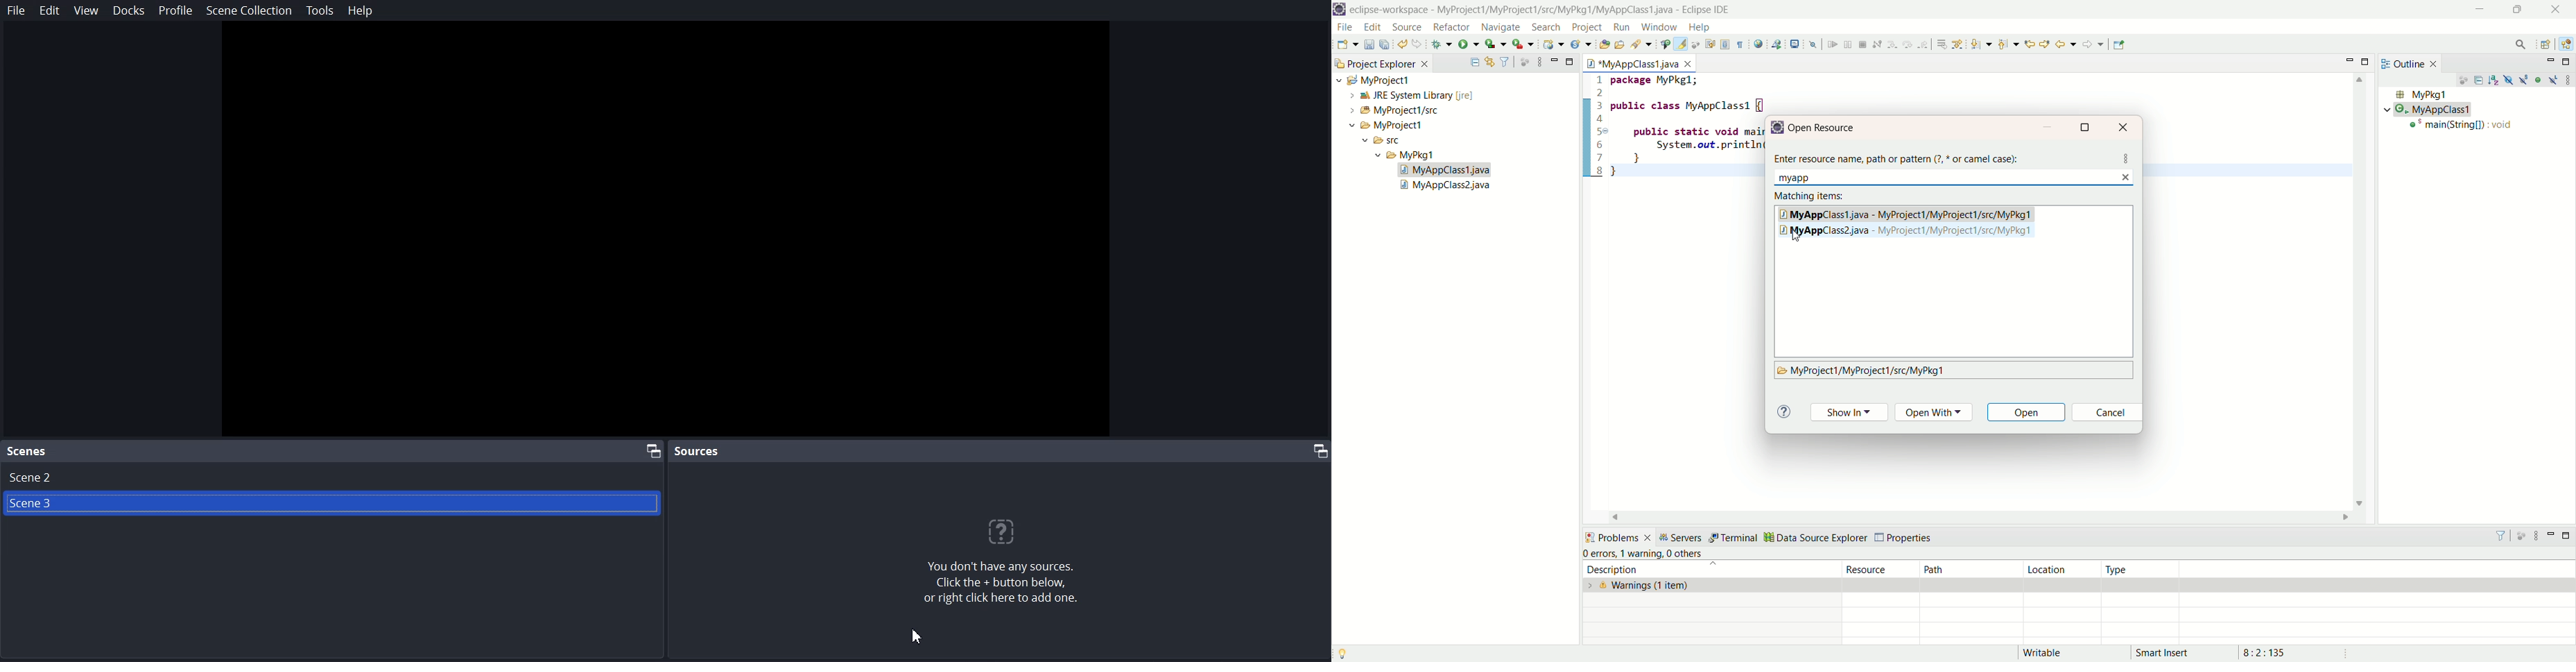  What do you see at coordinates (2516, 11) in the screenshot?
I see `maximize` at bounding box center [2516, 11].